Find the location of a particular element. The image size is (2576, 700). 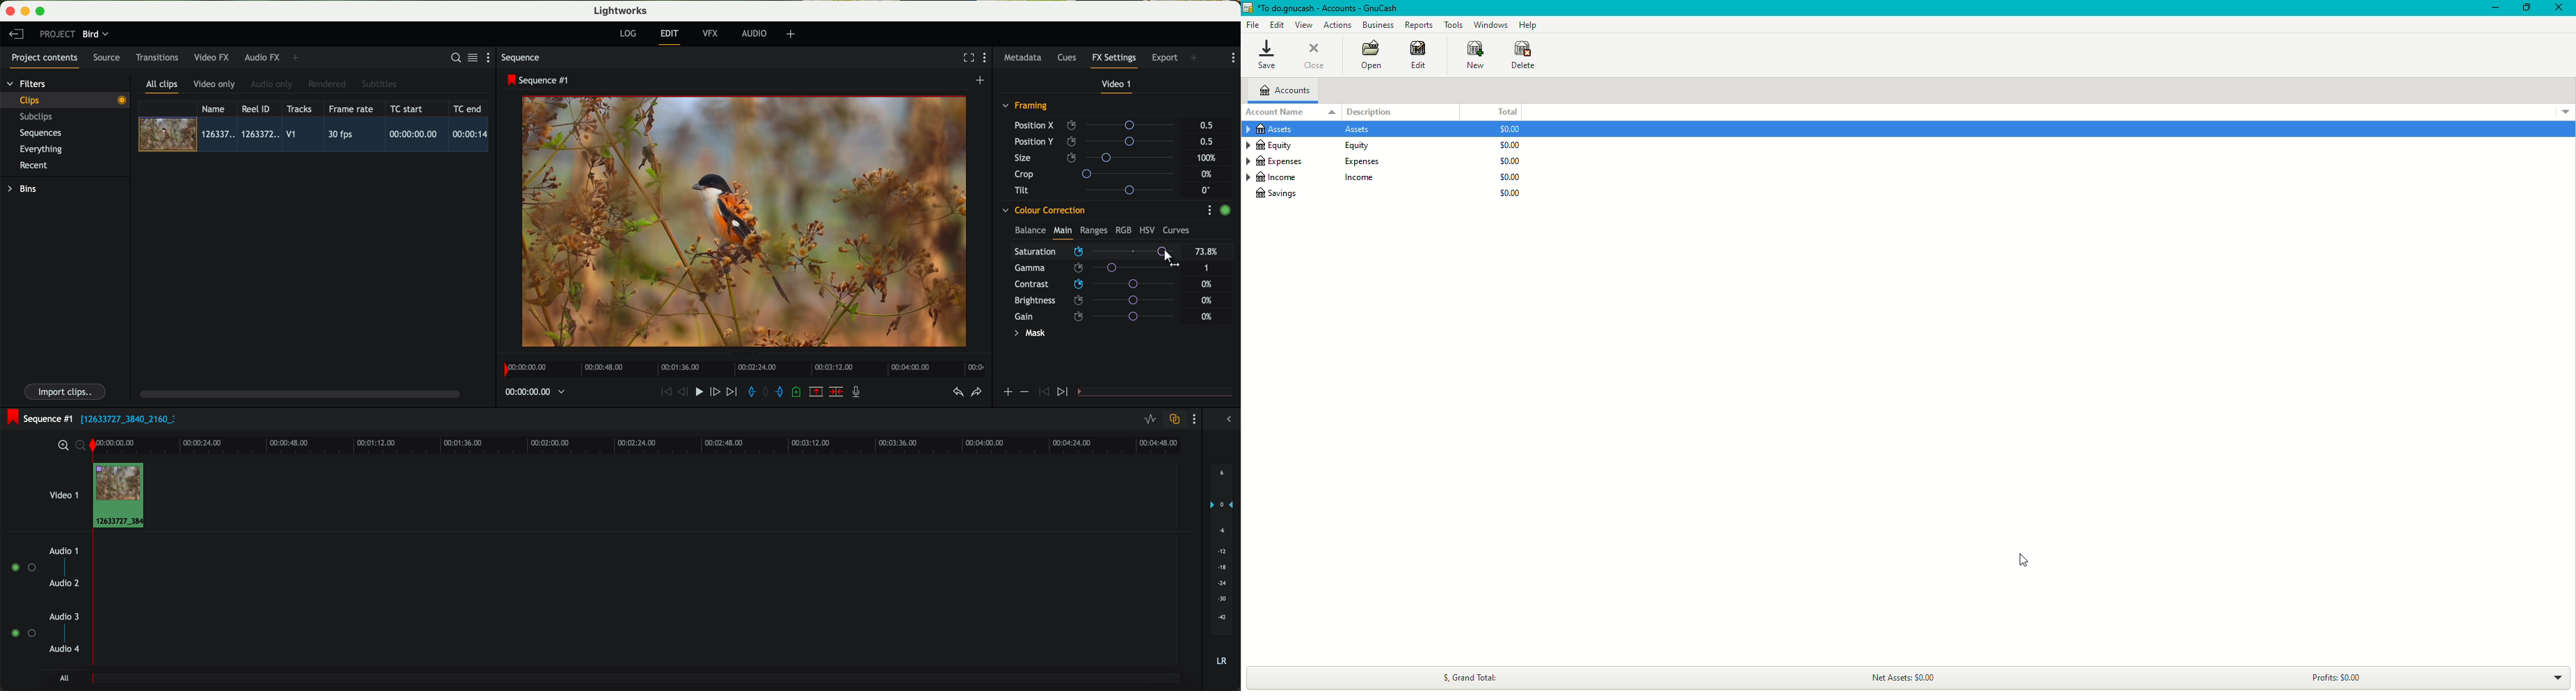

New is located at coordinates (1468, 55).